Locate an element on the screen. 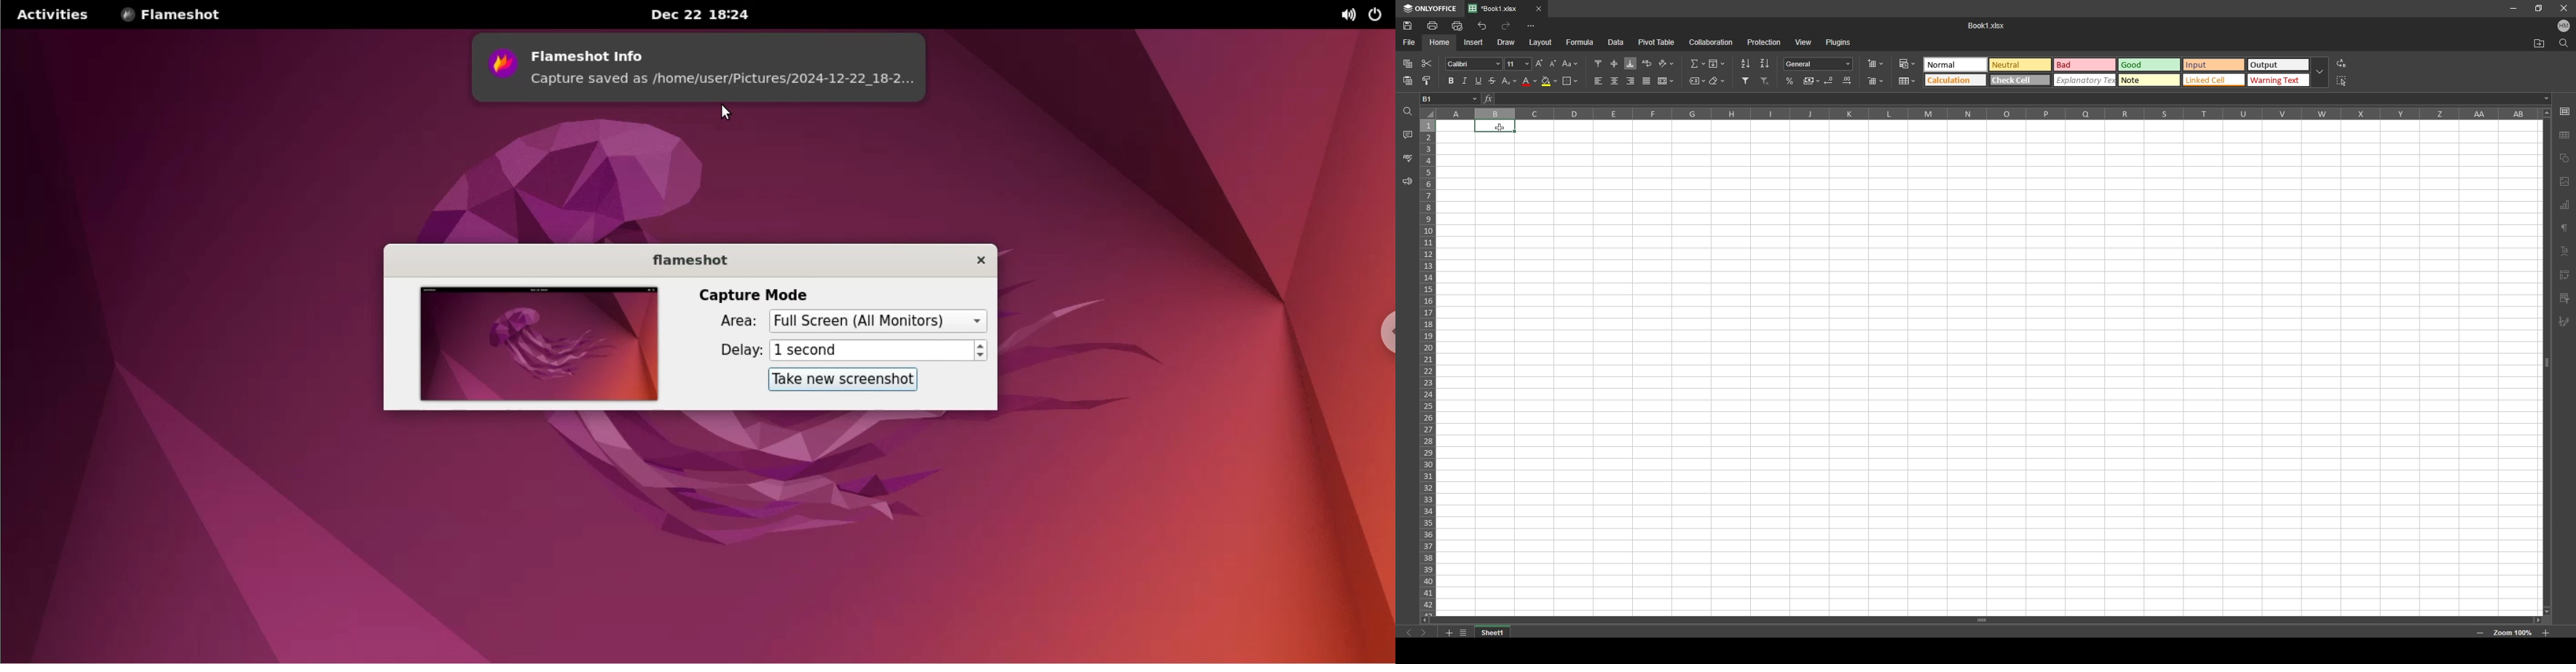 The image size is (2576, 672). plugins is located at coordinates (1838, 42).